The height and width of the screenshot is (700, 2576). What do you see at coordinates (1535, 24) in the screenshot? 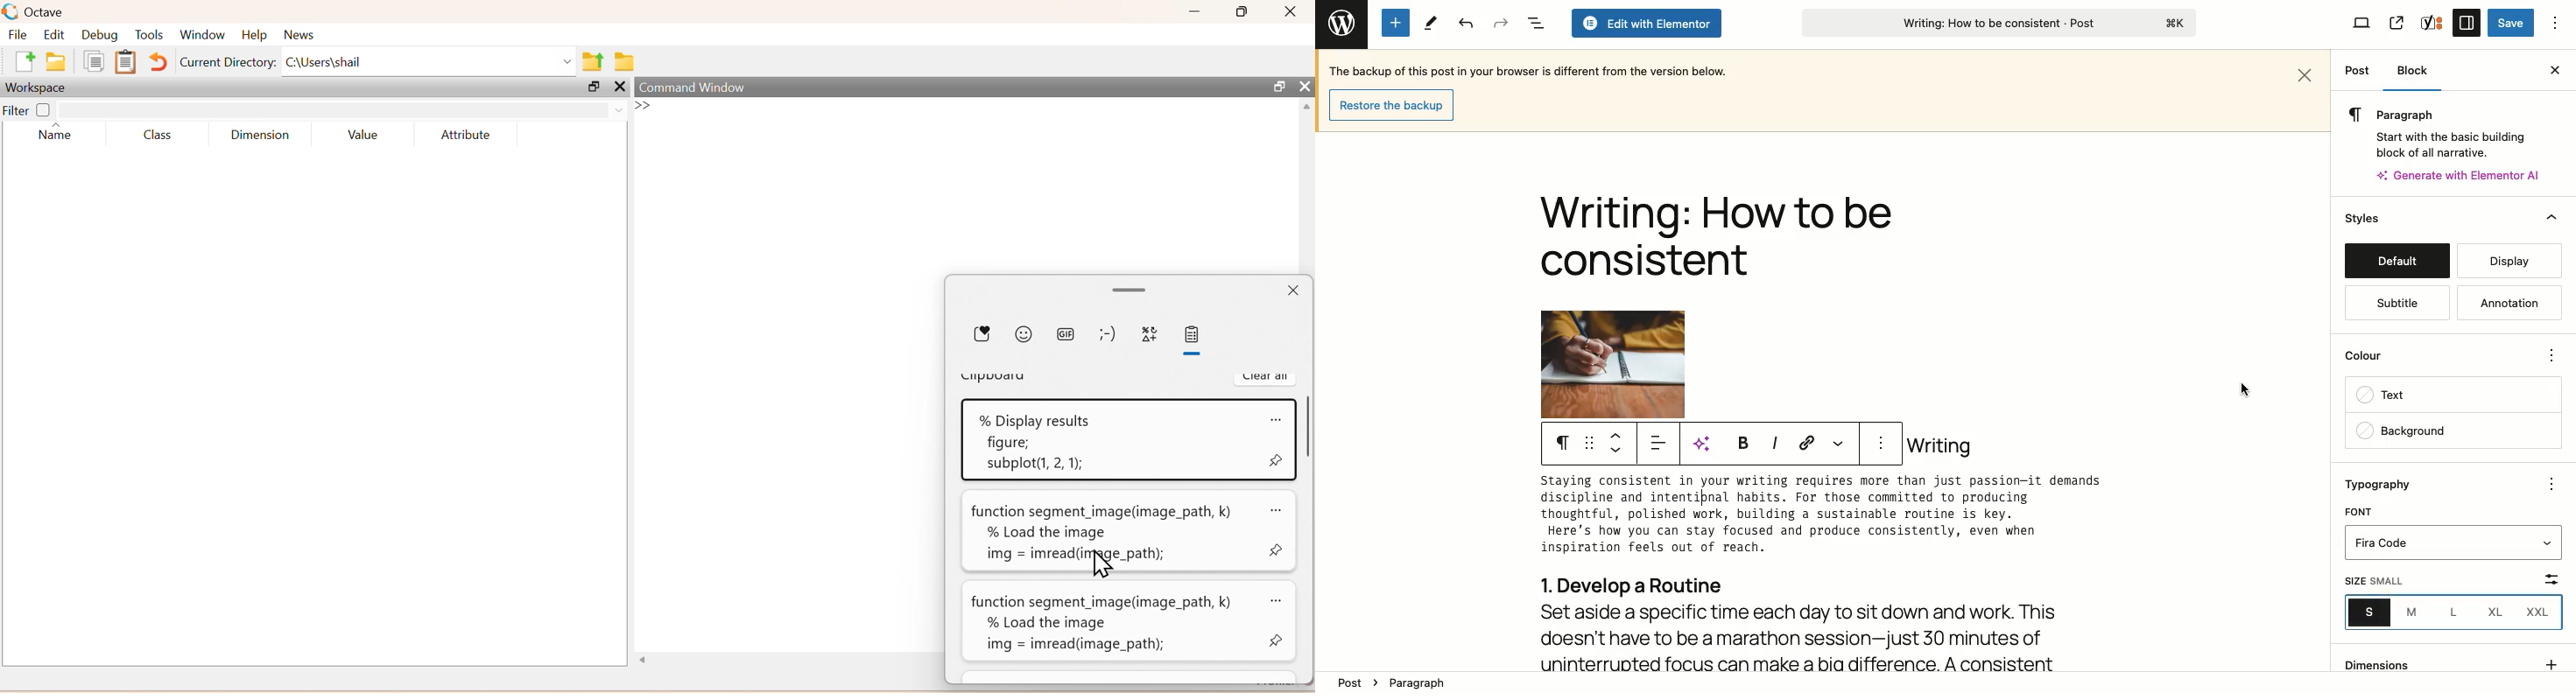
I see `Document overview` at bounding box center [1535, 24].